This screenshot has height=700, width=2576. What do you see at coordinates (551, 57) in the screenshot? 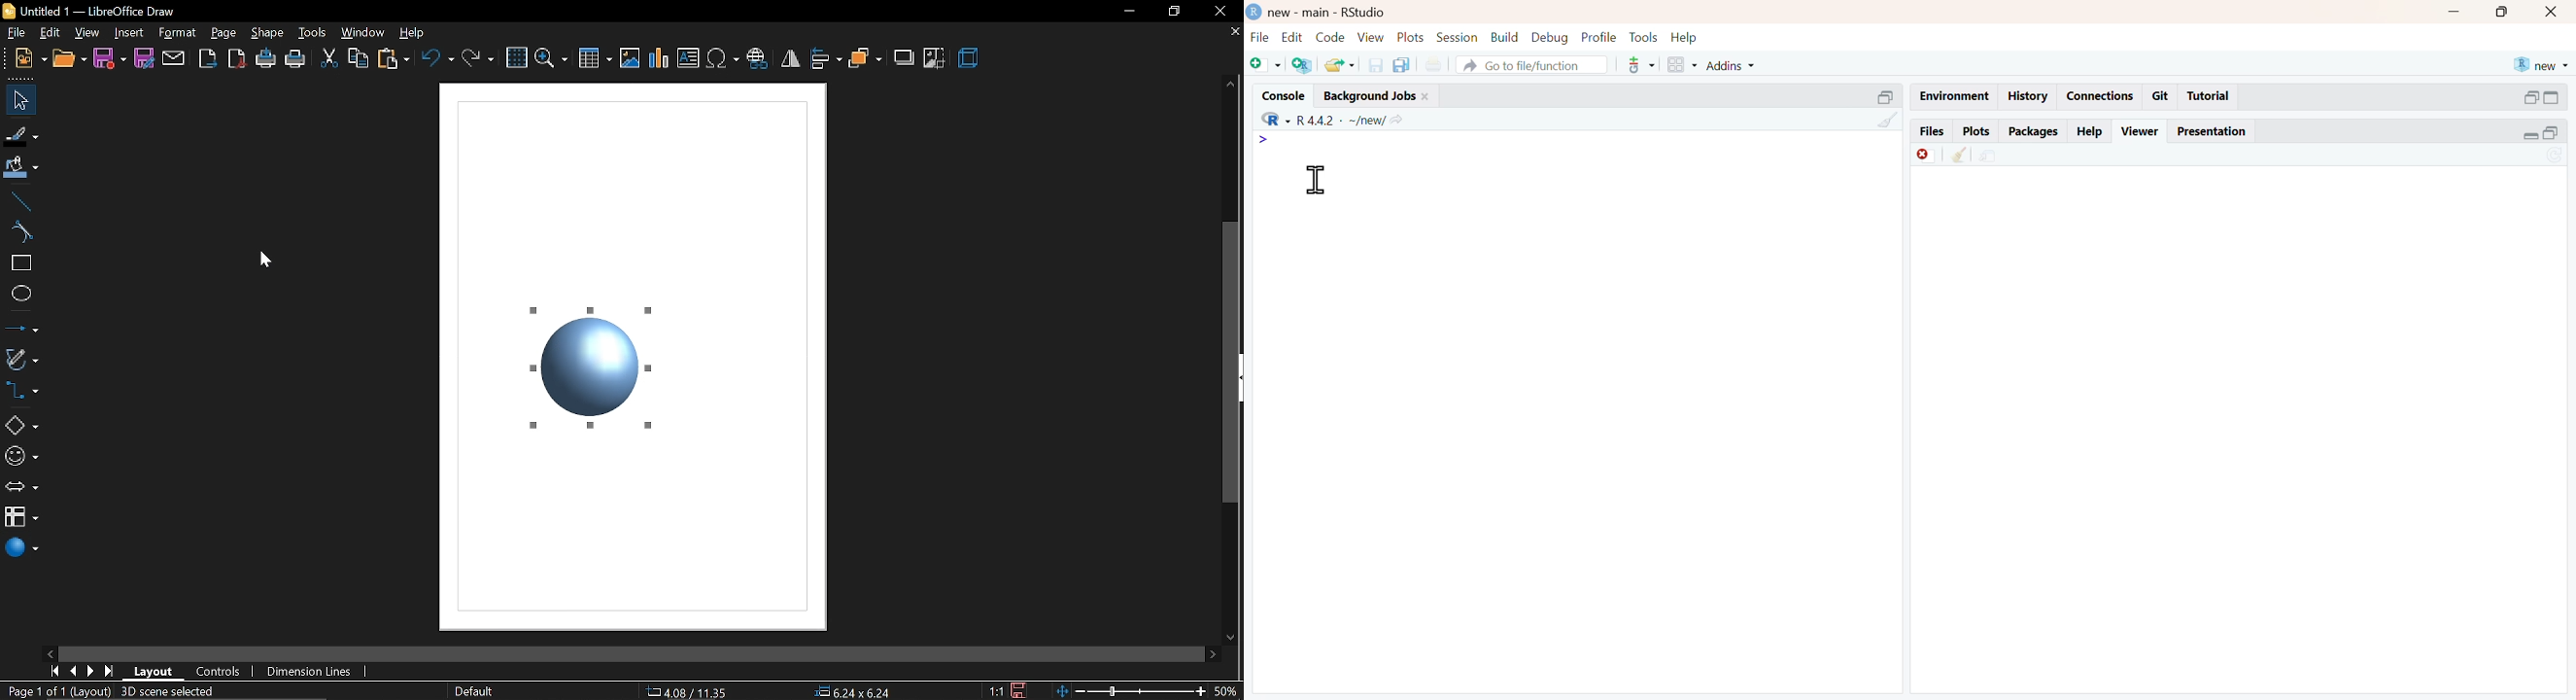
I see `zoom` at bounding box center [551, 57].